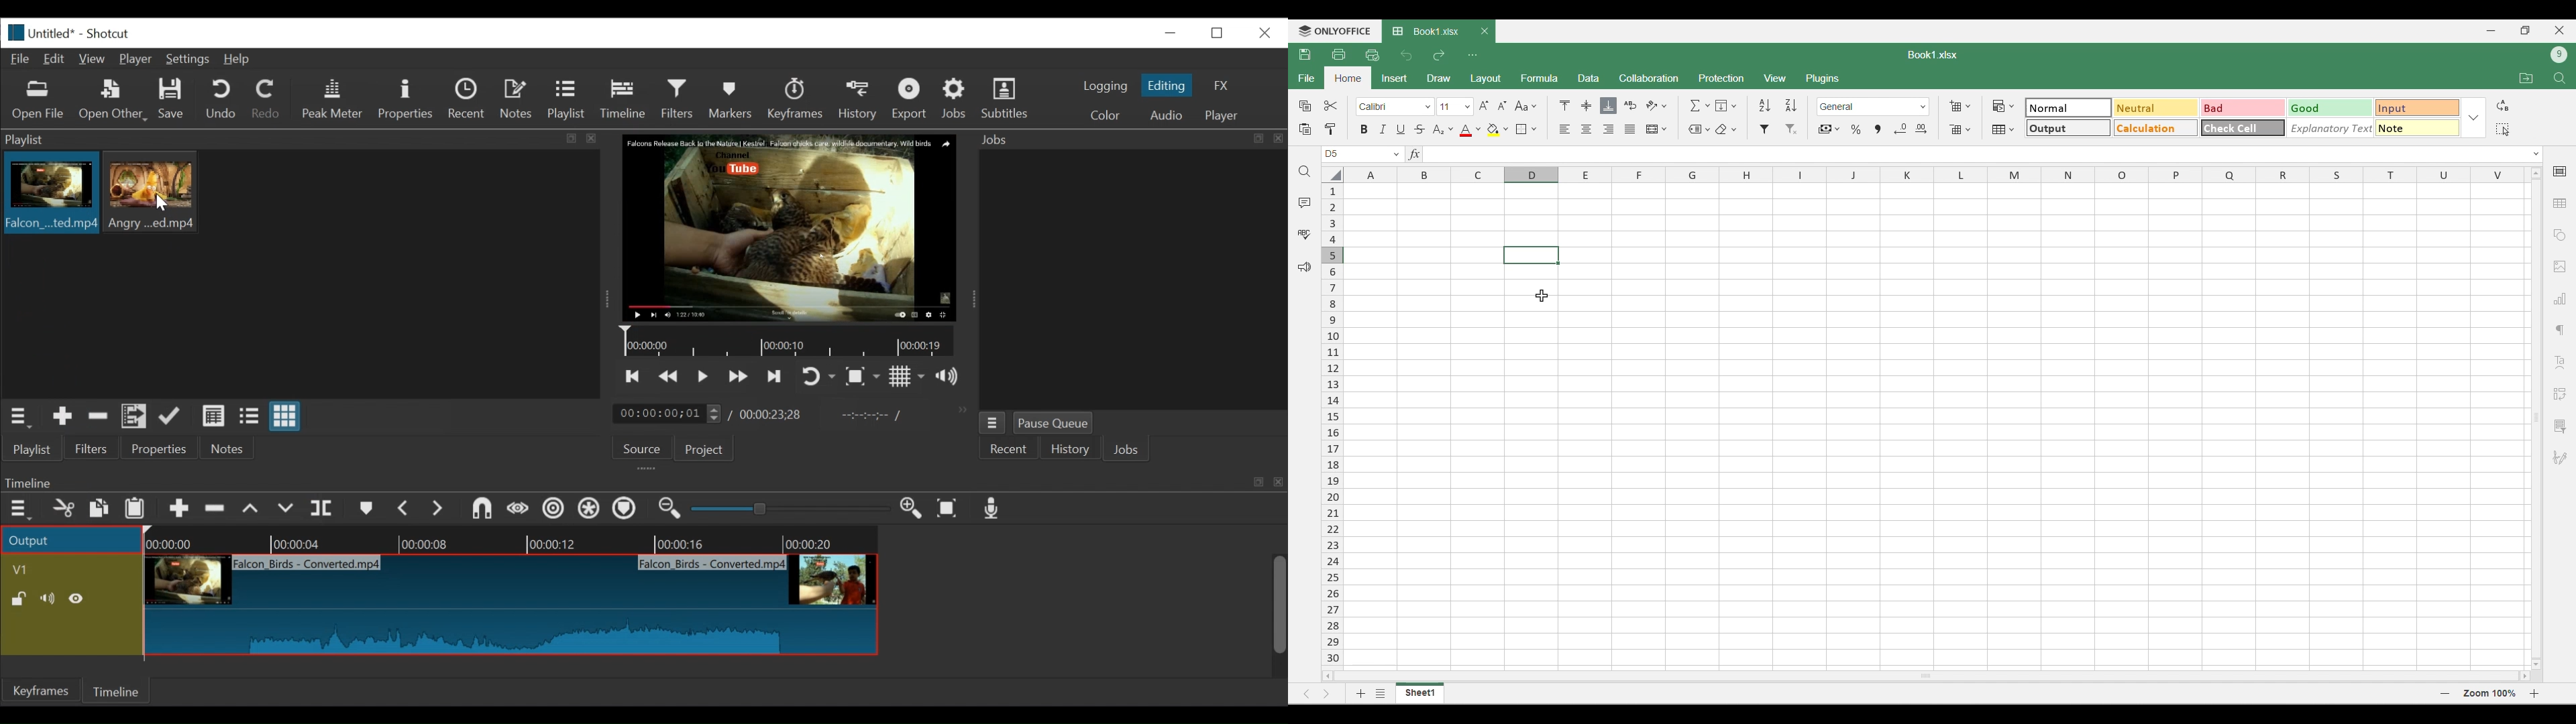  I want to click on scrub while dragging, so click(519, 509).